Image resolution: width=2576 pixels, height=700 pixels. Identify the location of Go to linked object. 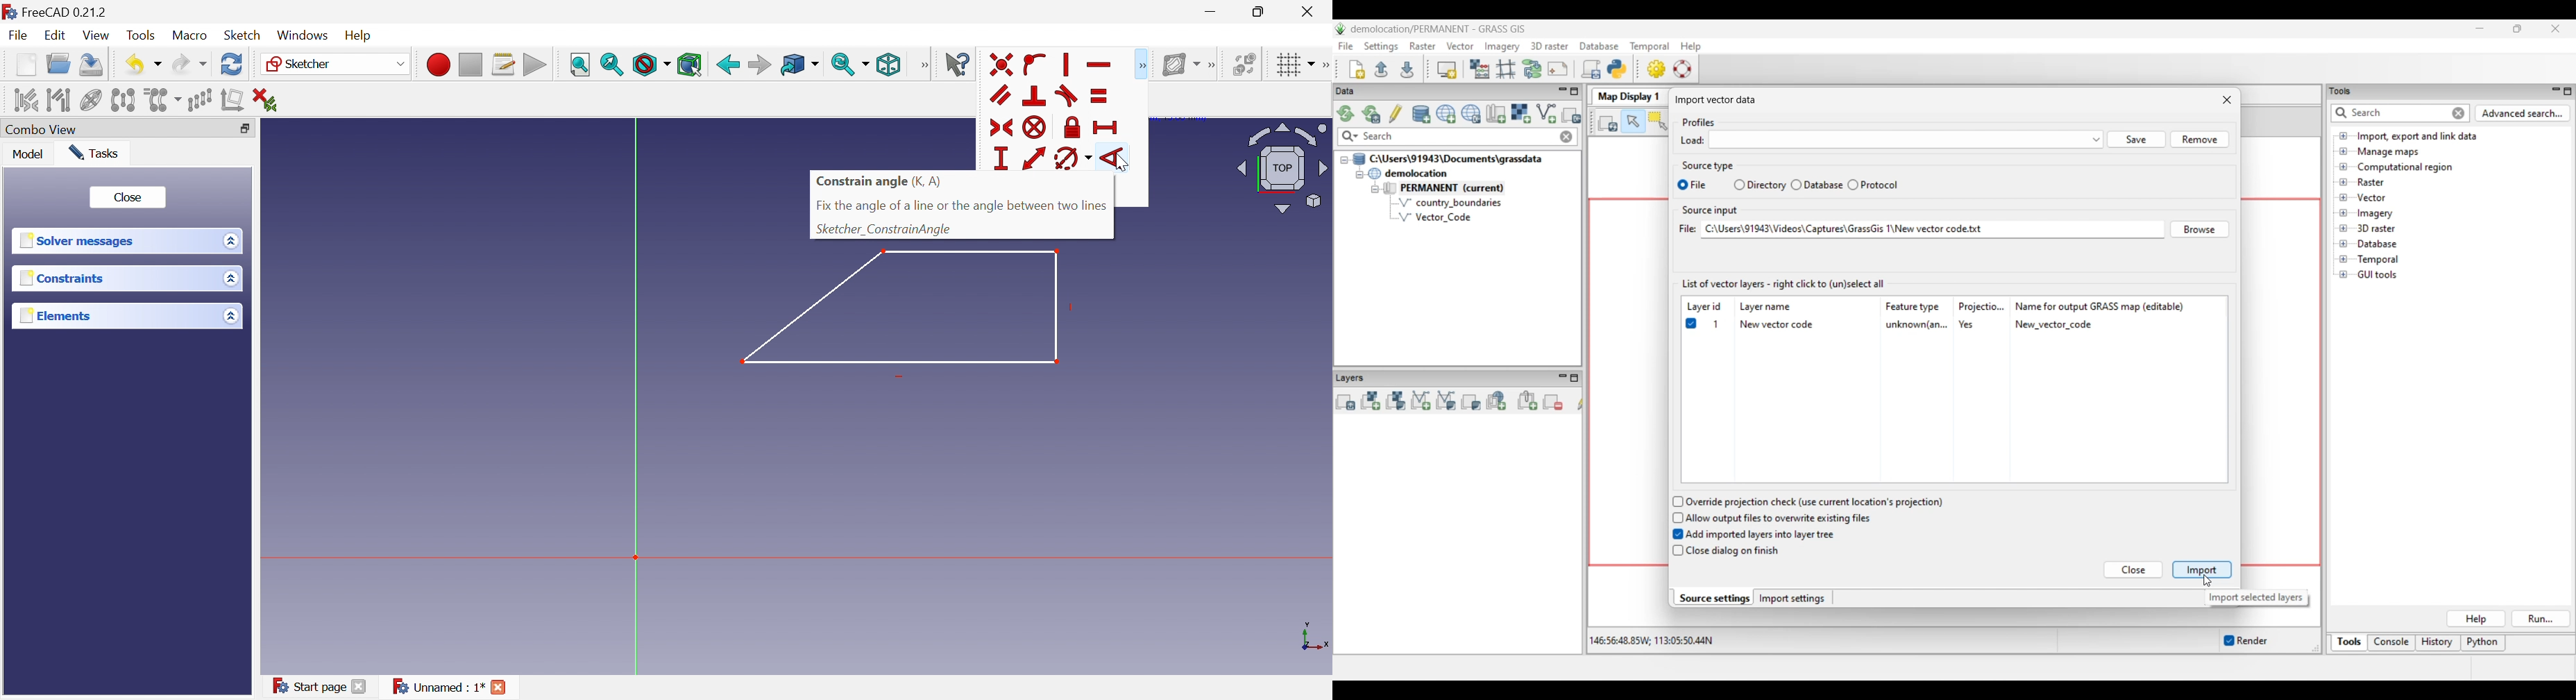
(792, 63).